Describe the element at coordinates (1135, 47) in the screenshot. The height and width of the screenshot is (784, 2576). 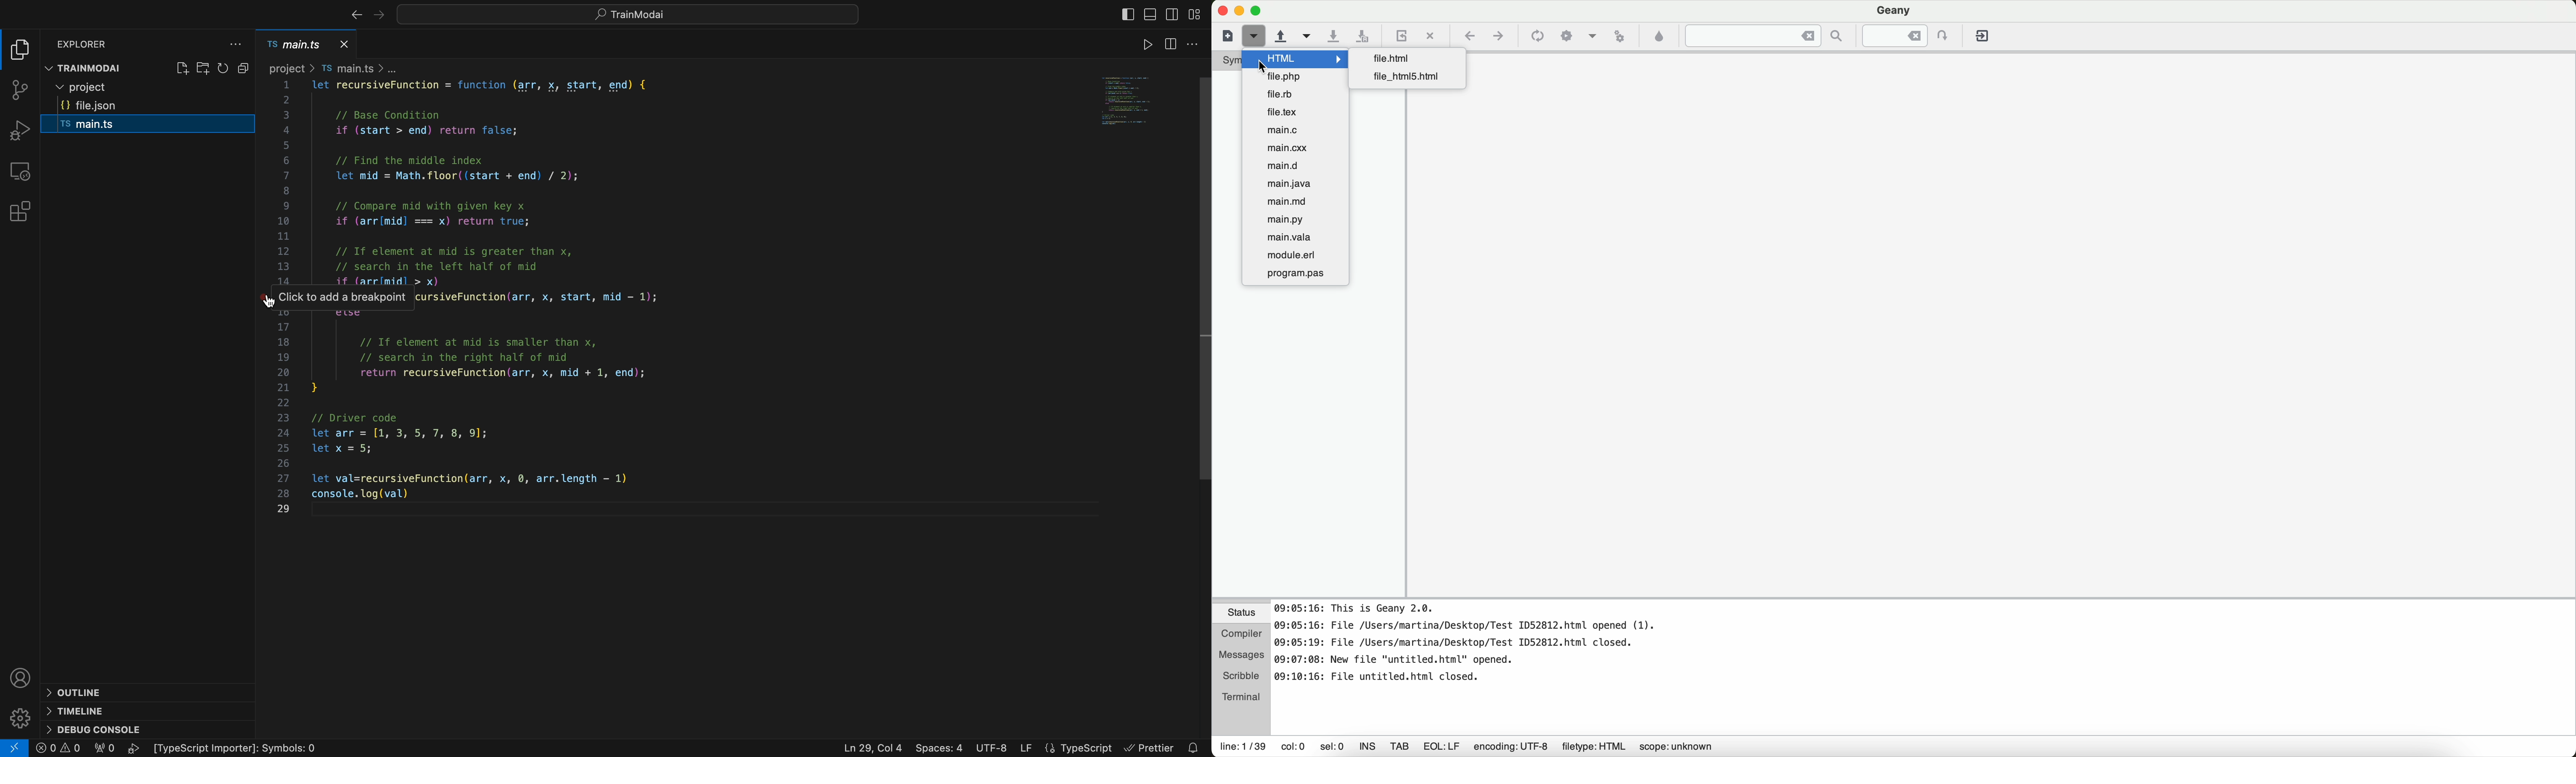
I see `run` at that location.